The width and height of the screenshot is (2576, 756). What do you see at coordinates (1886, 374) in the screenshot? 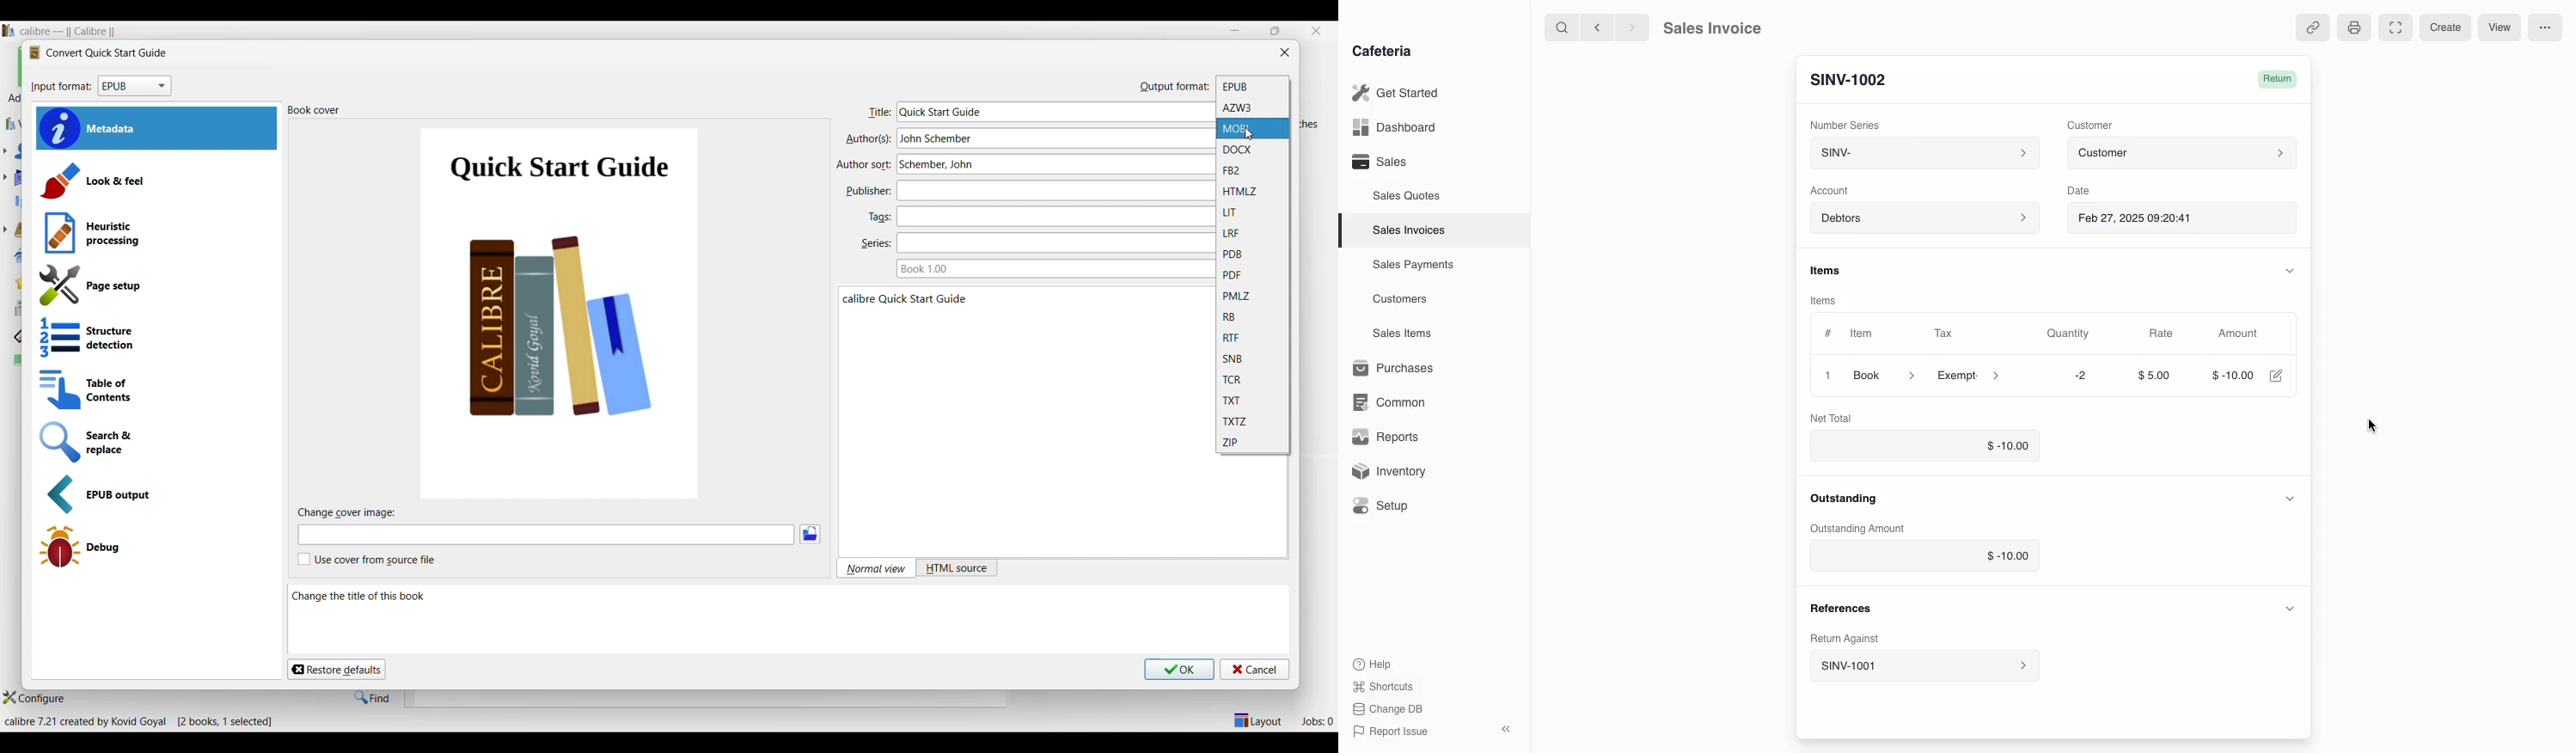
I see `Book >` at bounding box center [1886, 374].